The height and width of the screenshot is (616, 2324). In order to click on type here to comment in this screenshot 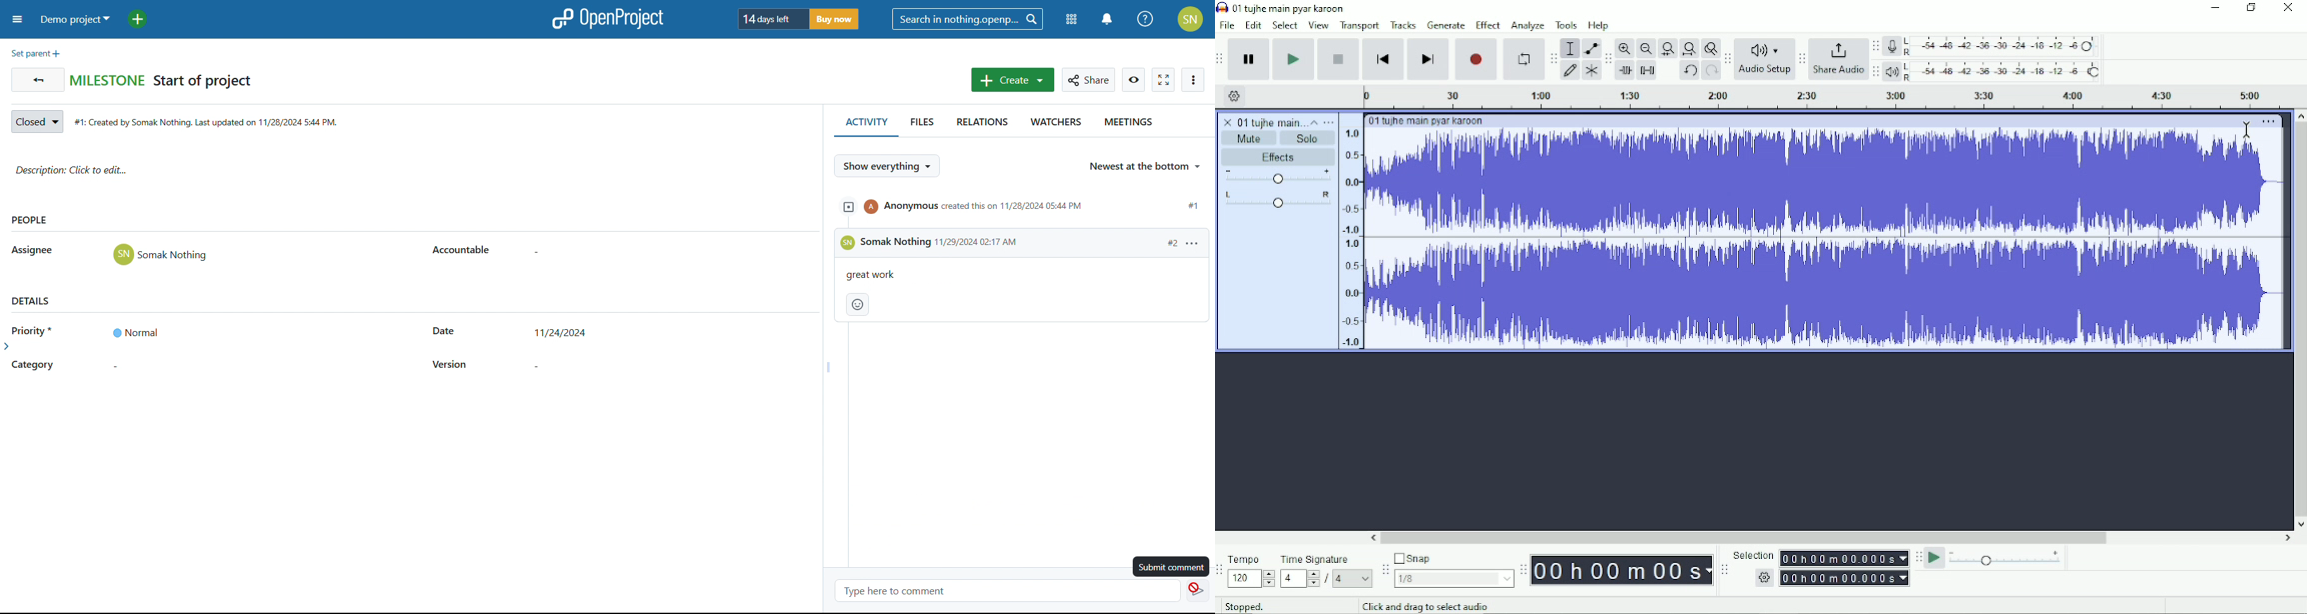, I will do `click(903, 591)`.